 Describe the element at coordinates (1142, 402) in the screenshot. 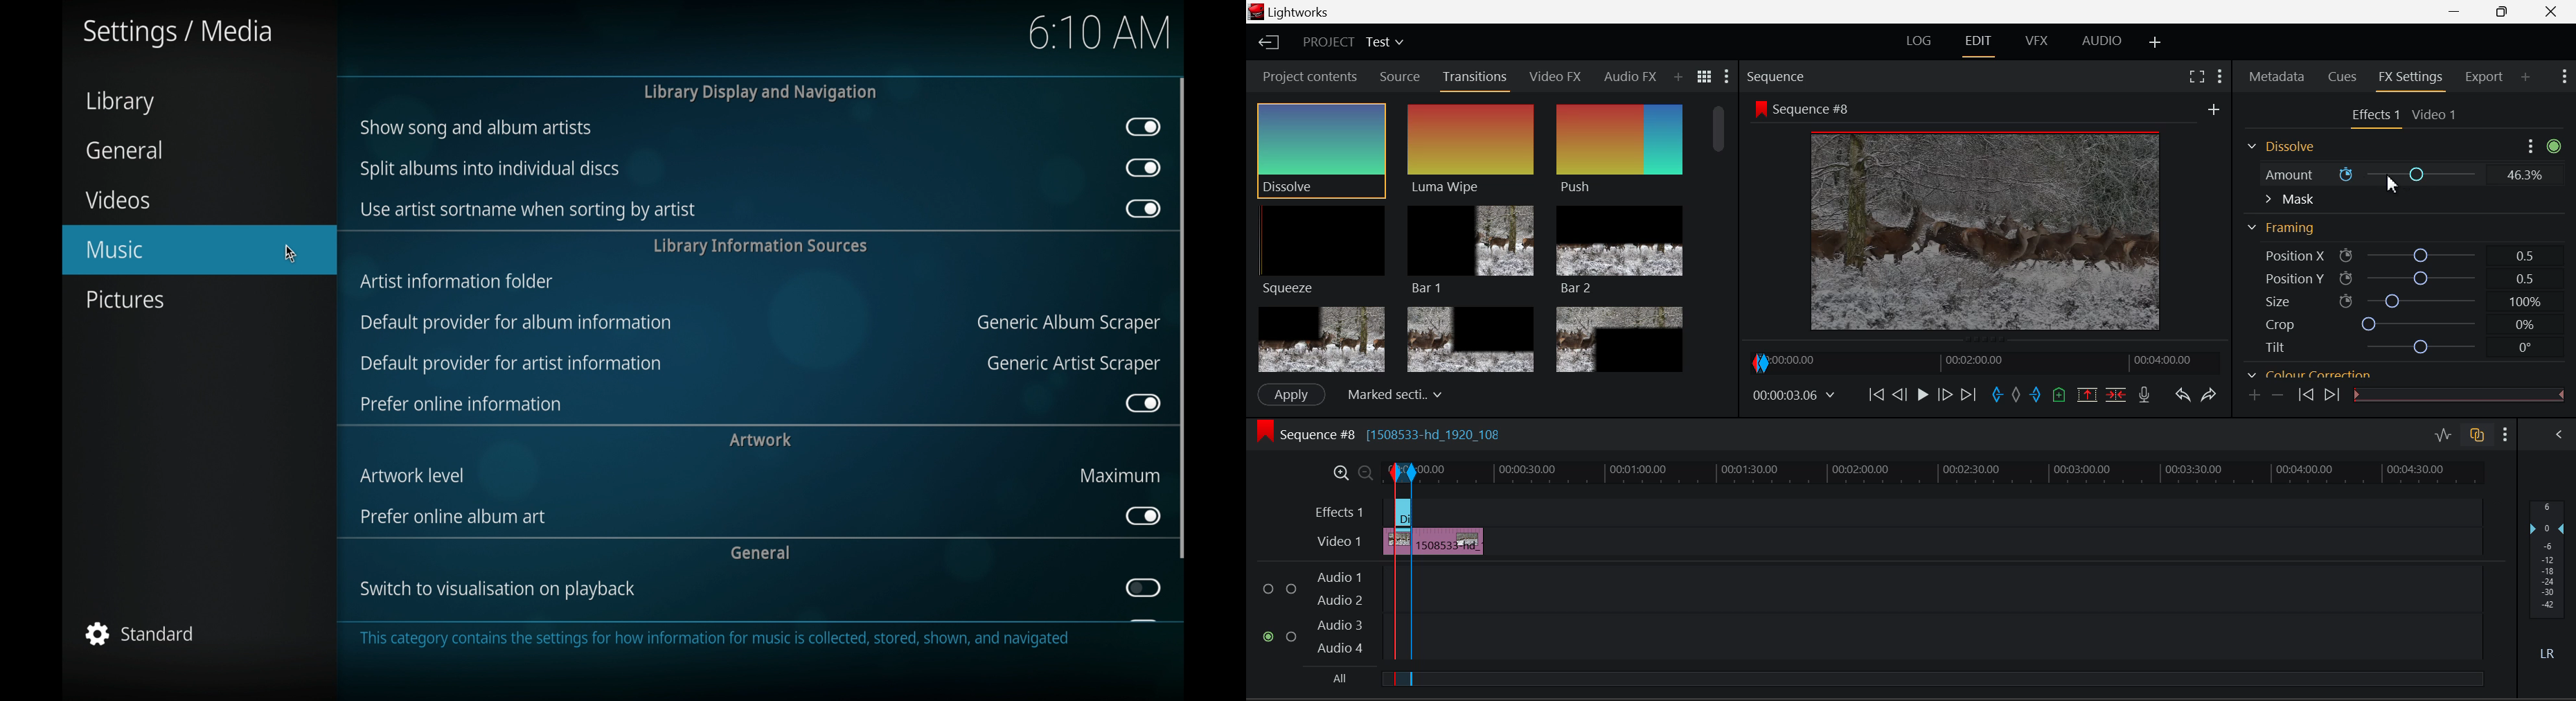

I see `toggle button` at that location.